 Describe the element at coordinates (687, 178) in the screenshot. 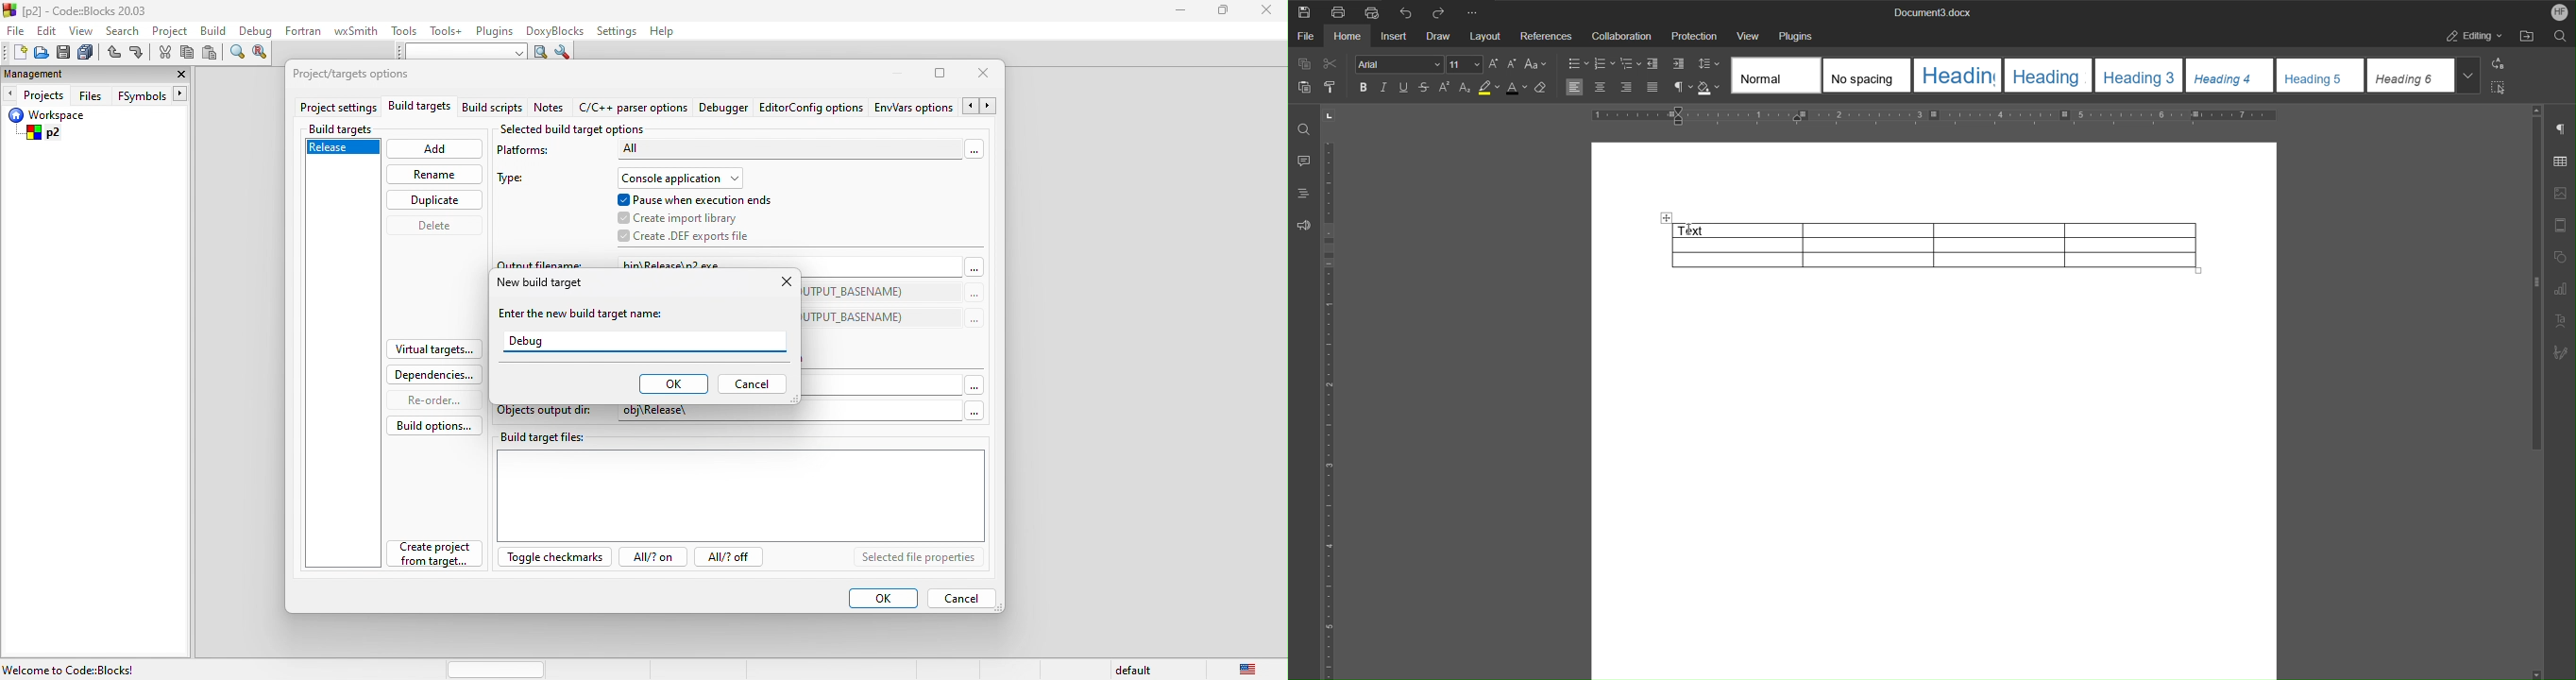

I see `console application` at that location.